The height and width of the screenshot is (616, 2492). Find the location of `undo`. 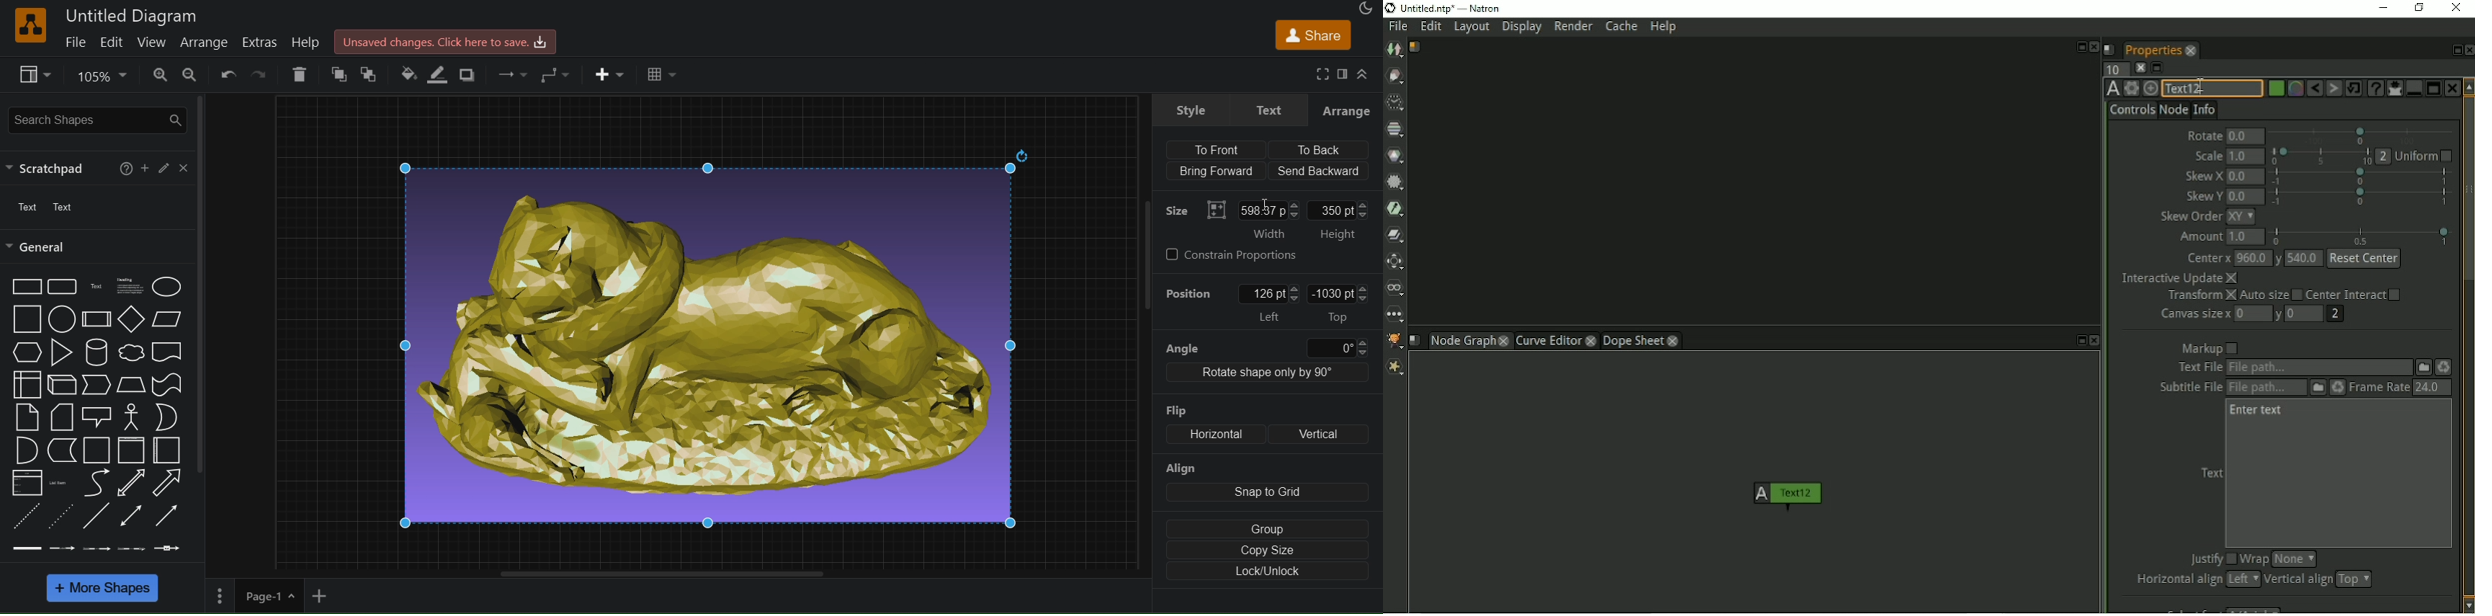

undo is located at coordinates (227, 76).